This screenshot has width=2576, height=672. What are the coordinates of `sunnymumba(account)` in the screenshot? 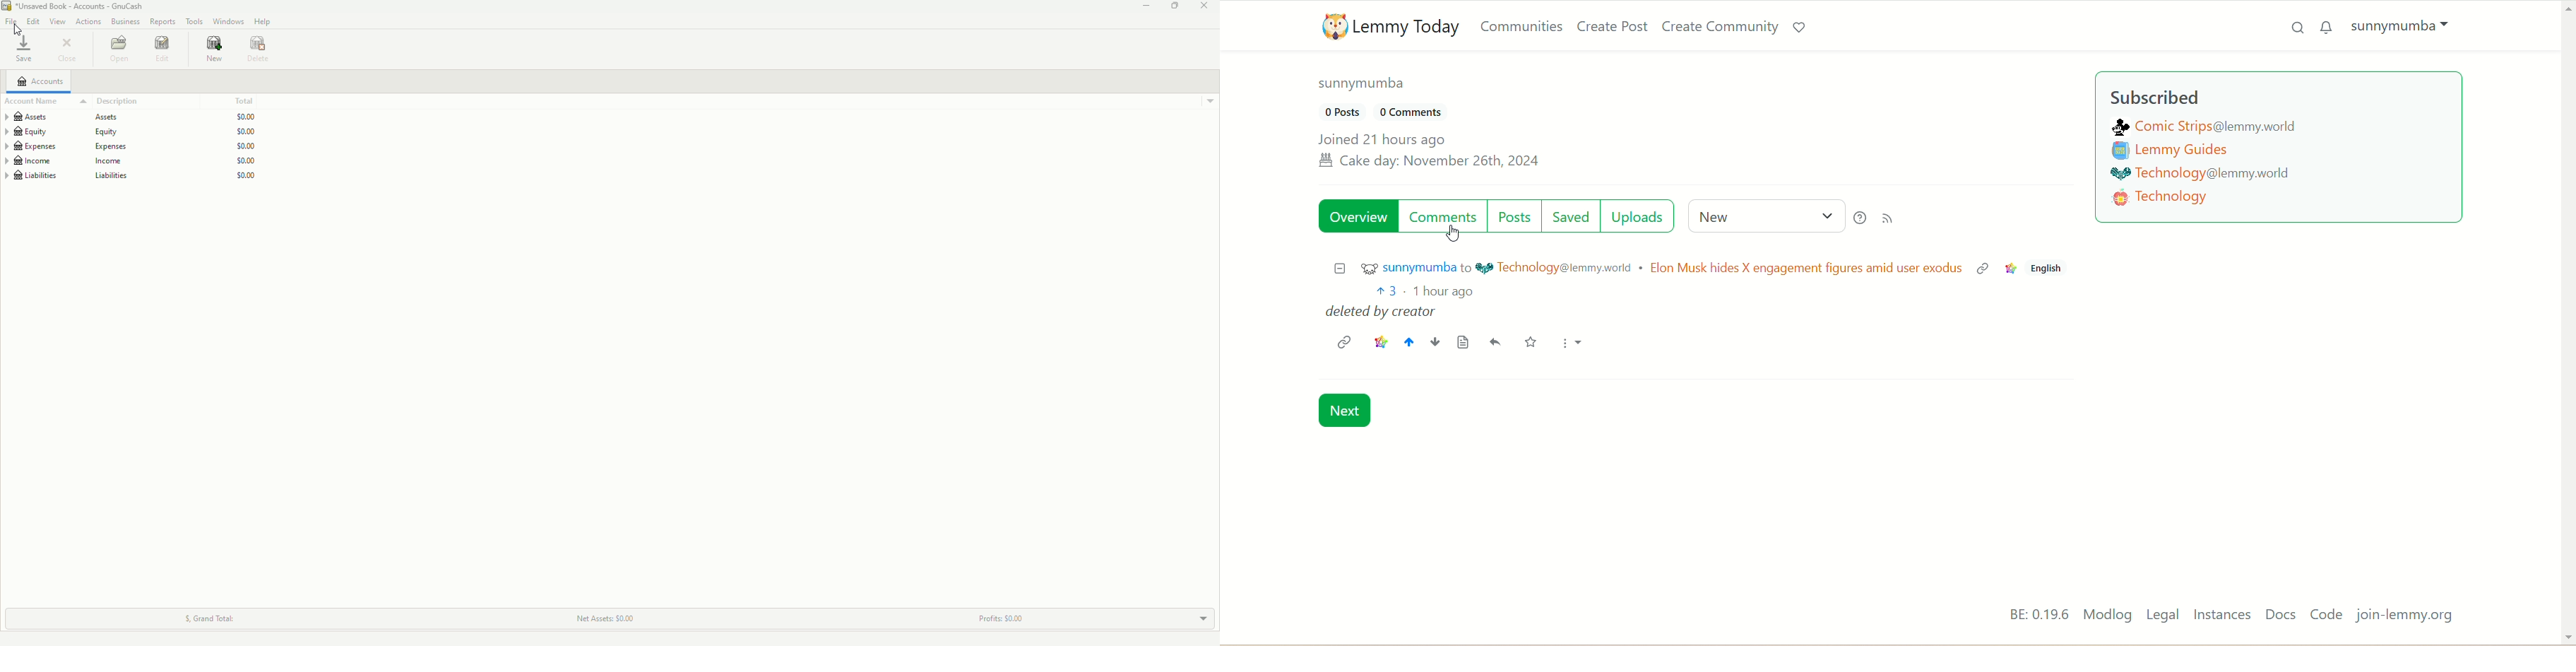 It's located at (2406, 28).